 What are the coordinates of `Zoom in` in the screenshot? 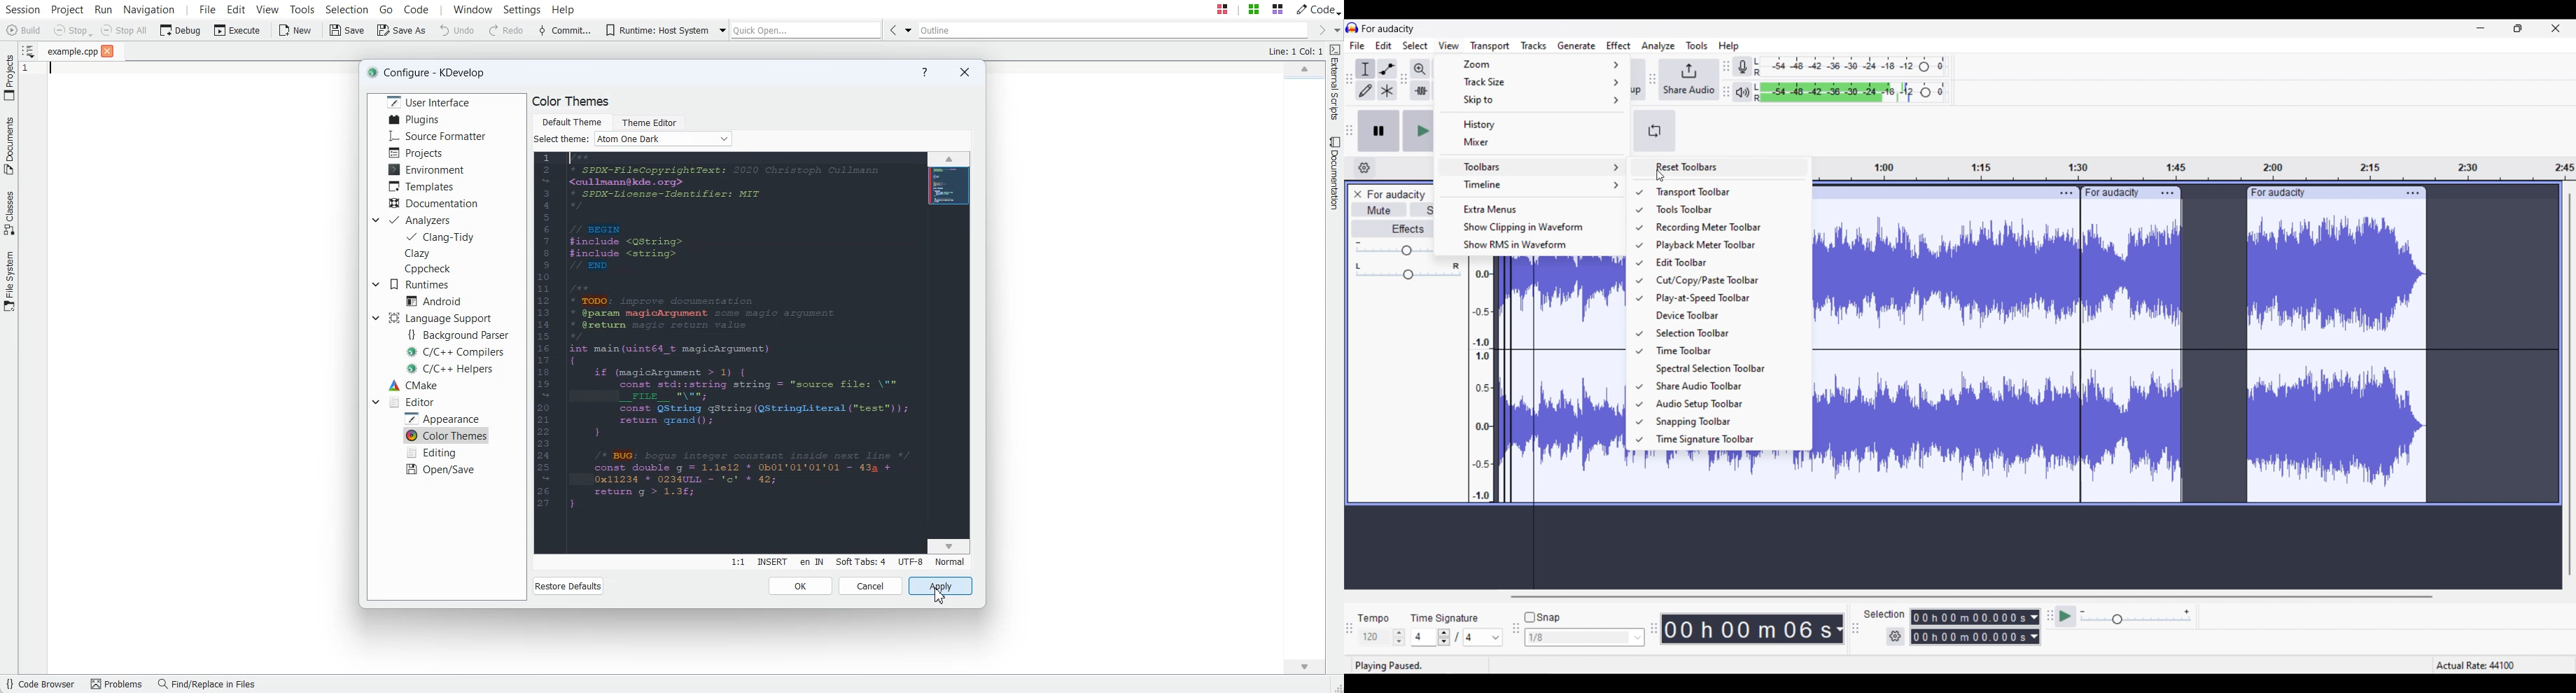 It's located at (1420, 69).